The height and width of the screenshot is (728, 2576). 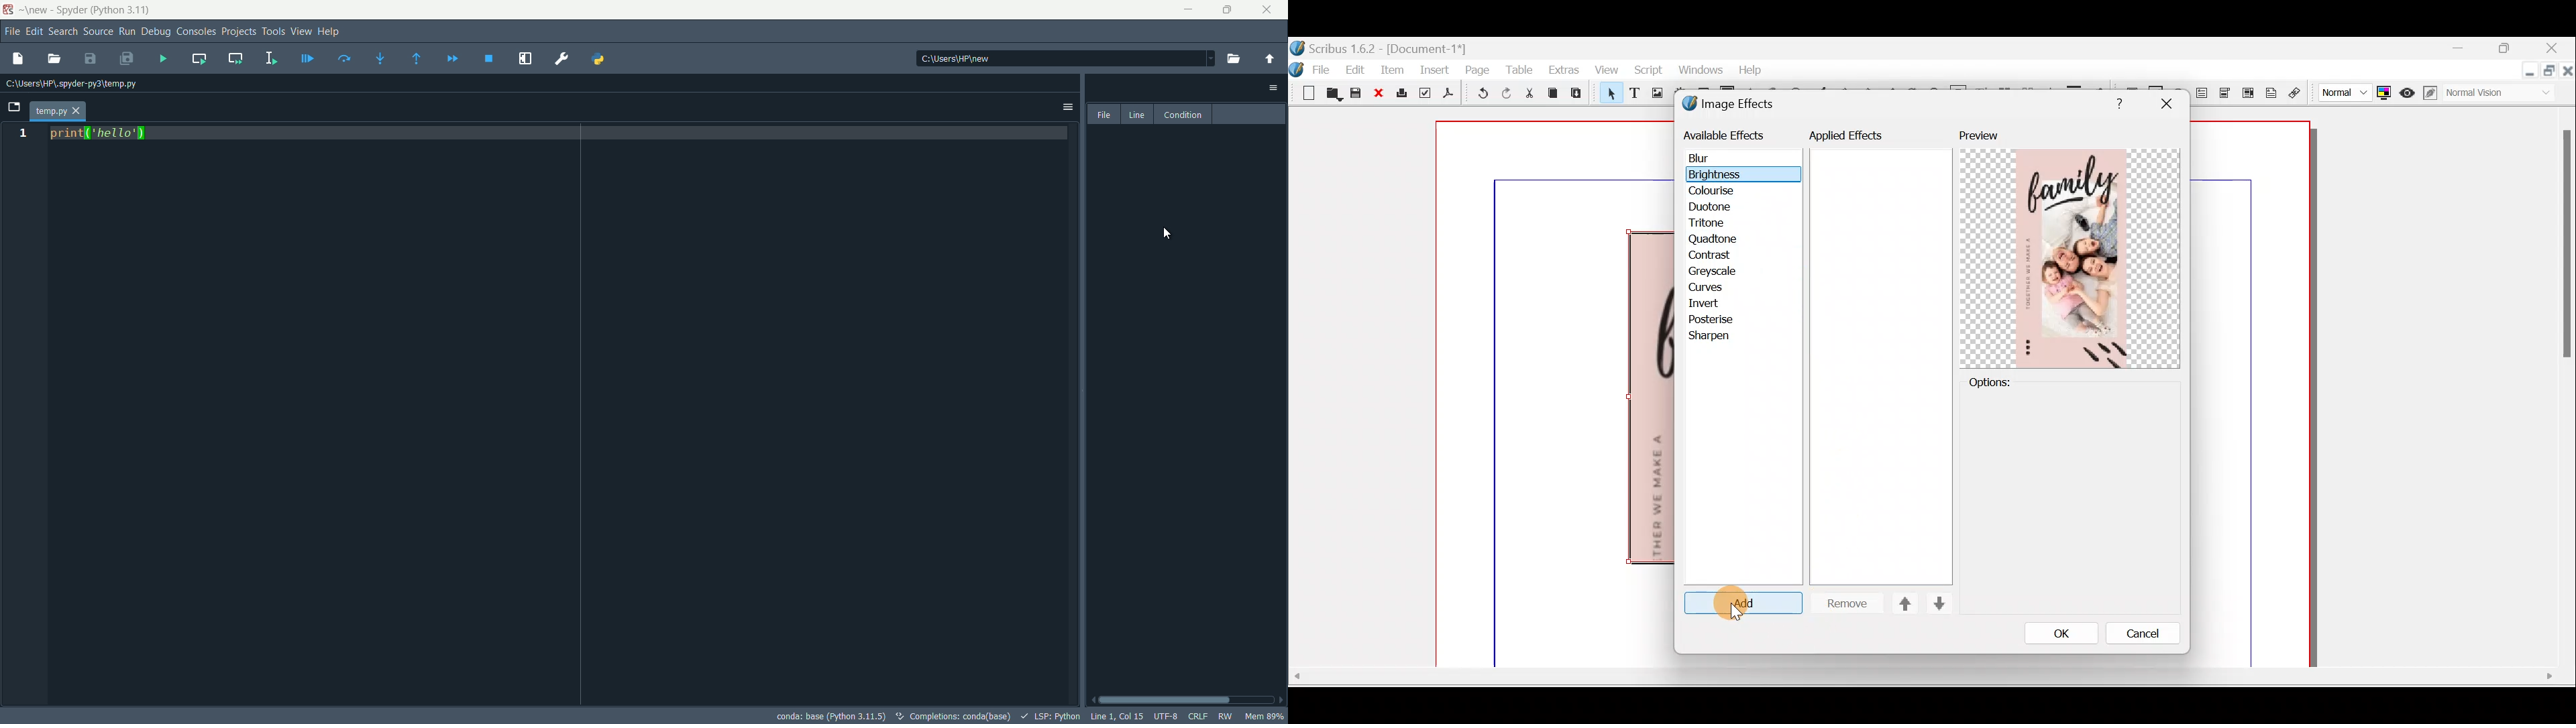 What do you see at coordinates (274, 32) in the screenshot?
I see `tools menu` at bounding box center [274, 32].